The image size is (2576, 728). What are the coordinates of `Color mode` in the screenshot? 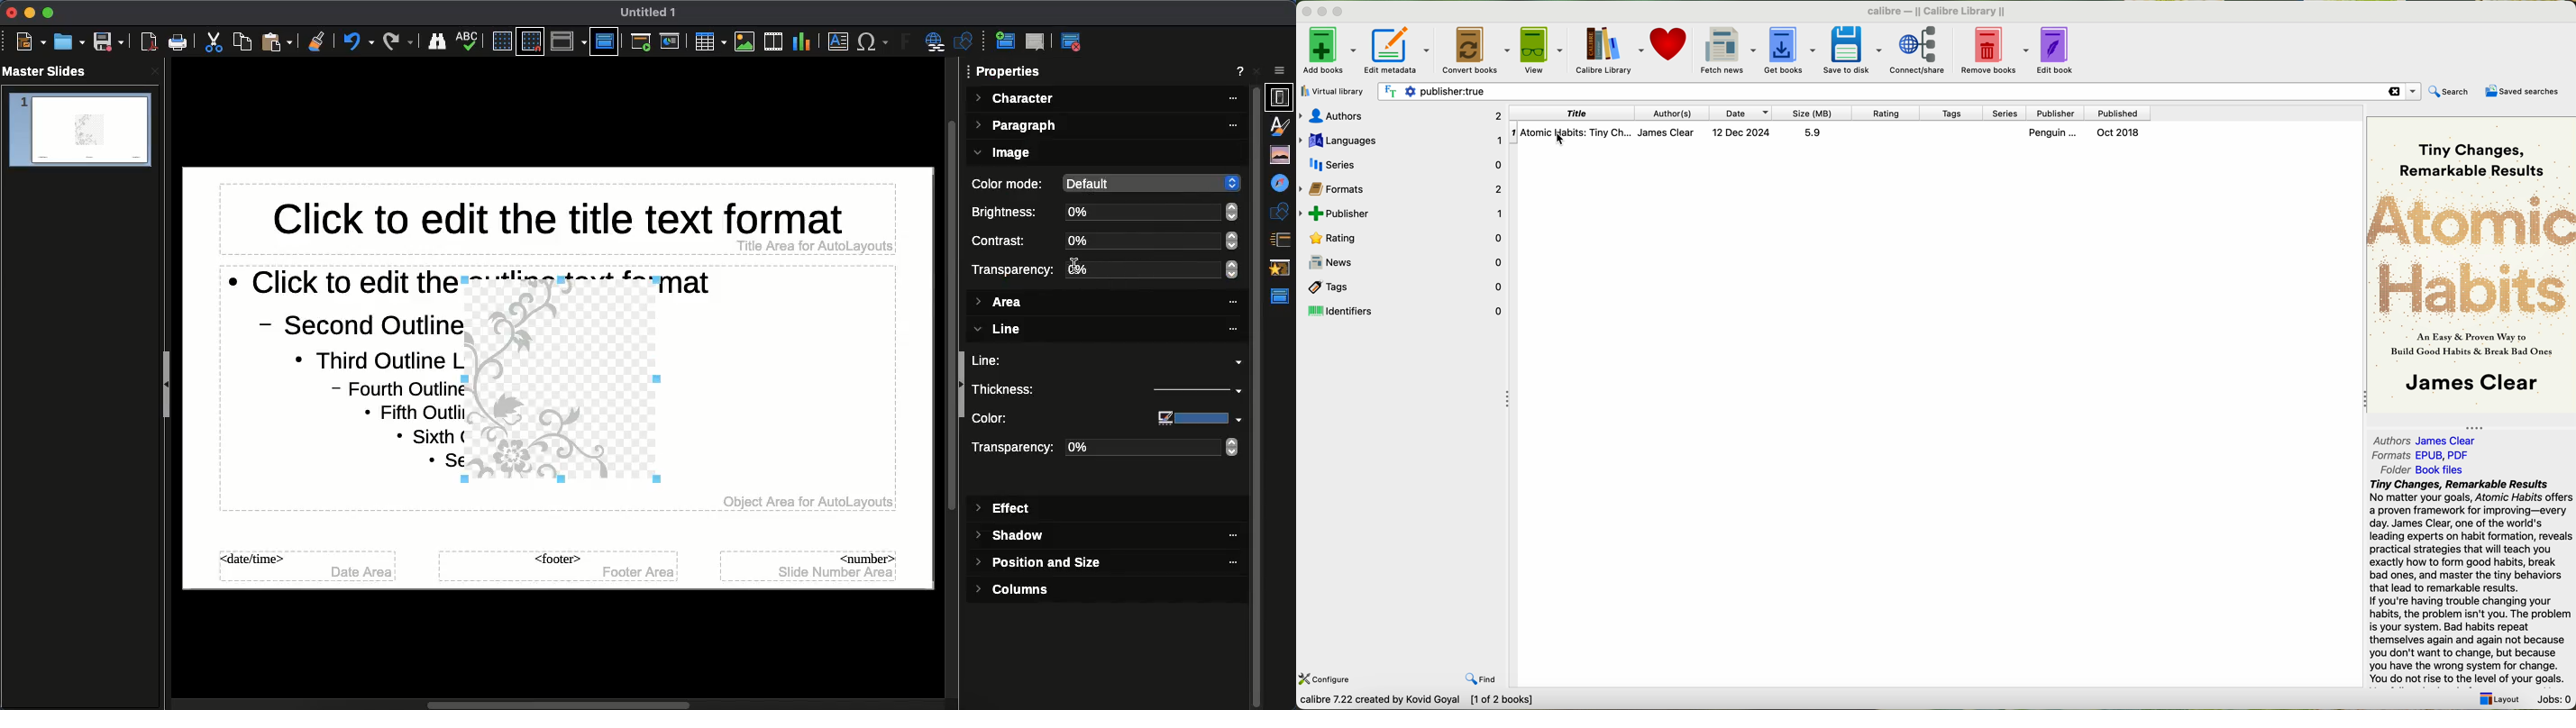 It's located at (1010, 184).